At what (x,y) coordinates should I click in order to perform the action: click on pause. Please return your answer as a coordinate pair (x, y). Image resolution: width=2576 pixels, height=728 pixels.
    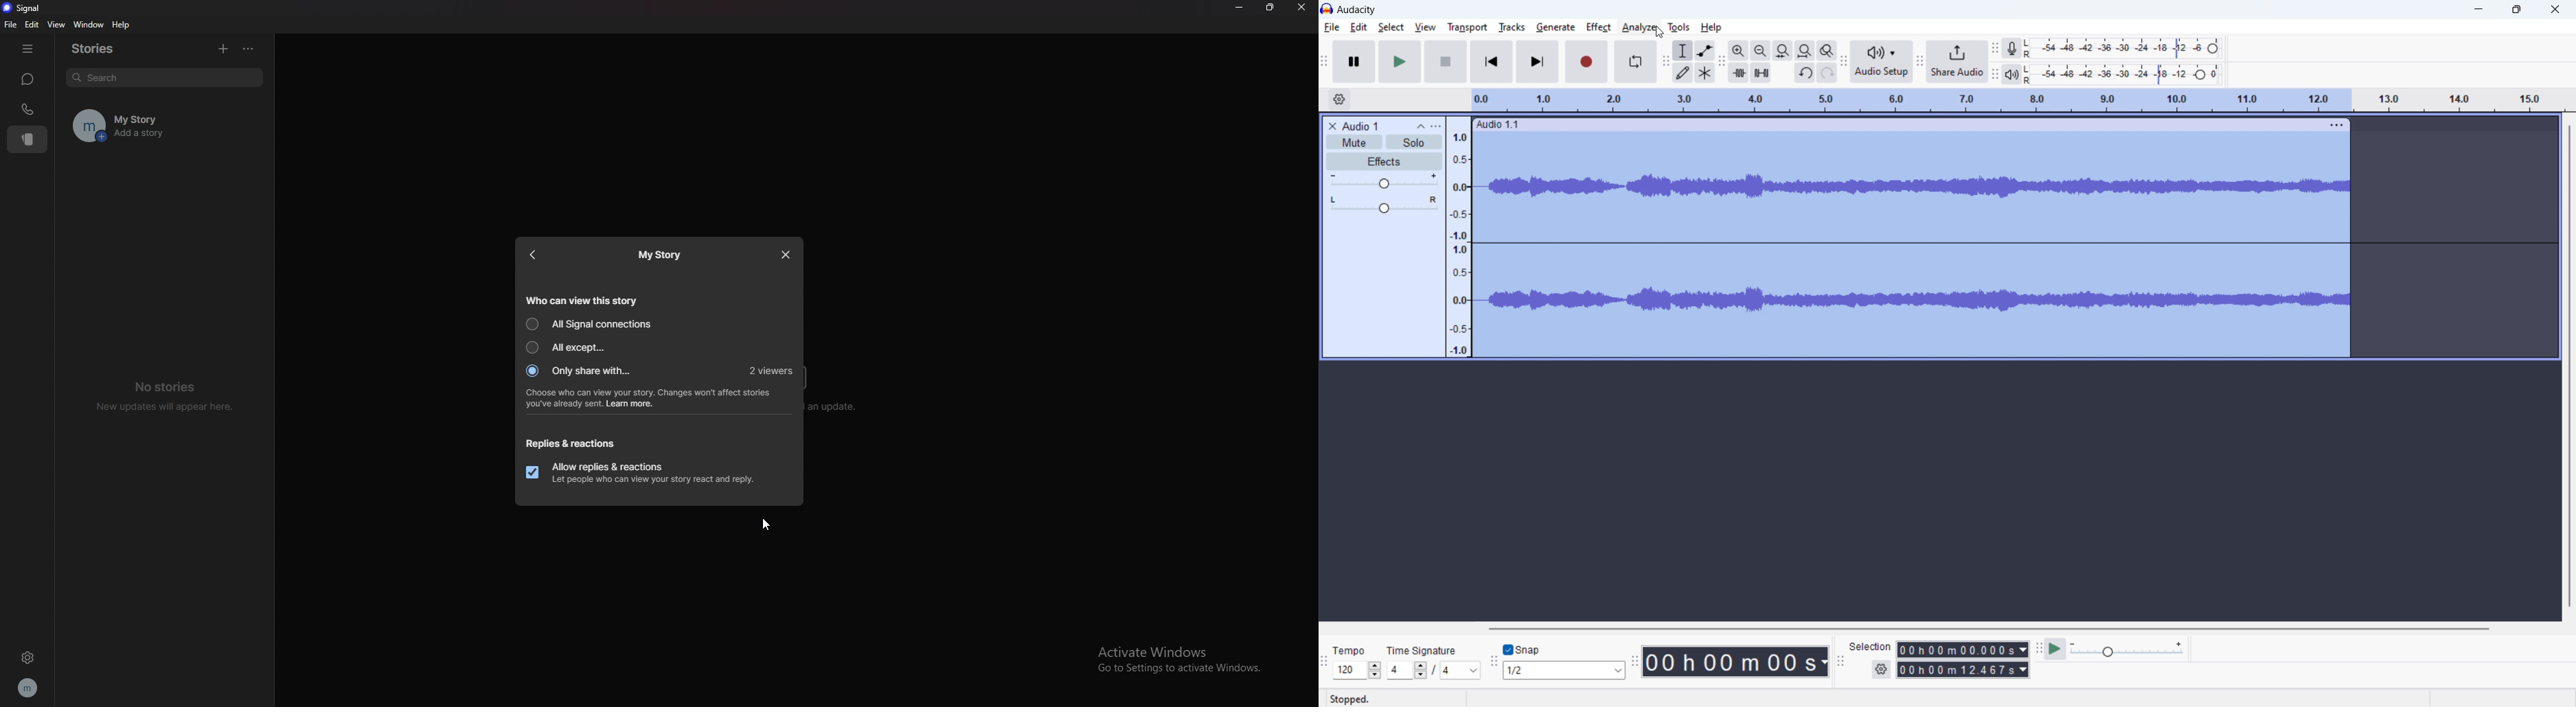
    Looking at the image, I should click on (1355, 62).